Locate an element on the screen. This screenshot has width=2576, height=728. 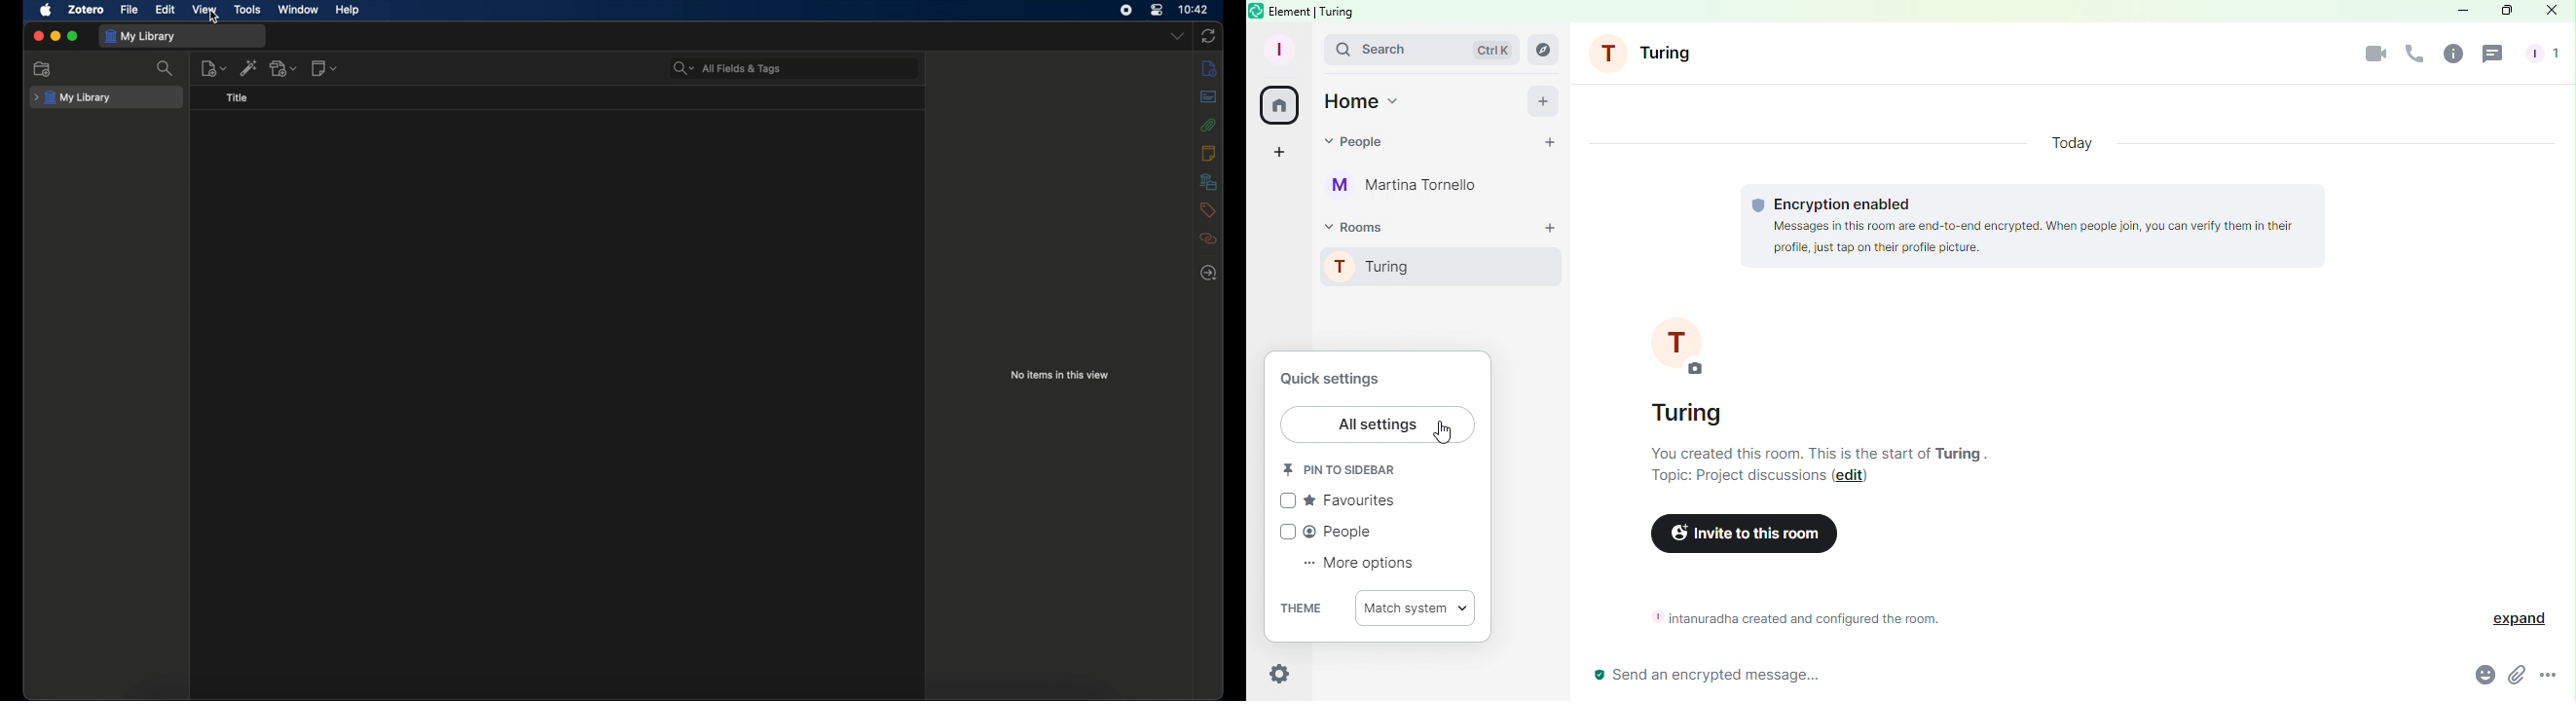
new collection is located at coordinates (42, 69).